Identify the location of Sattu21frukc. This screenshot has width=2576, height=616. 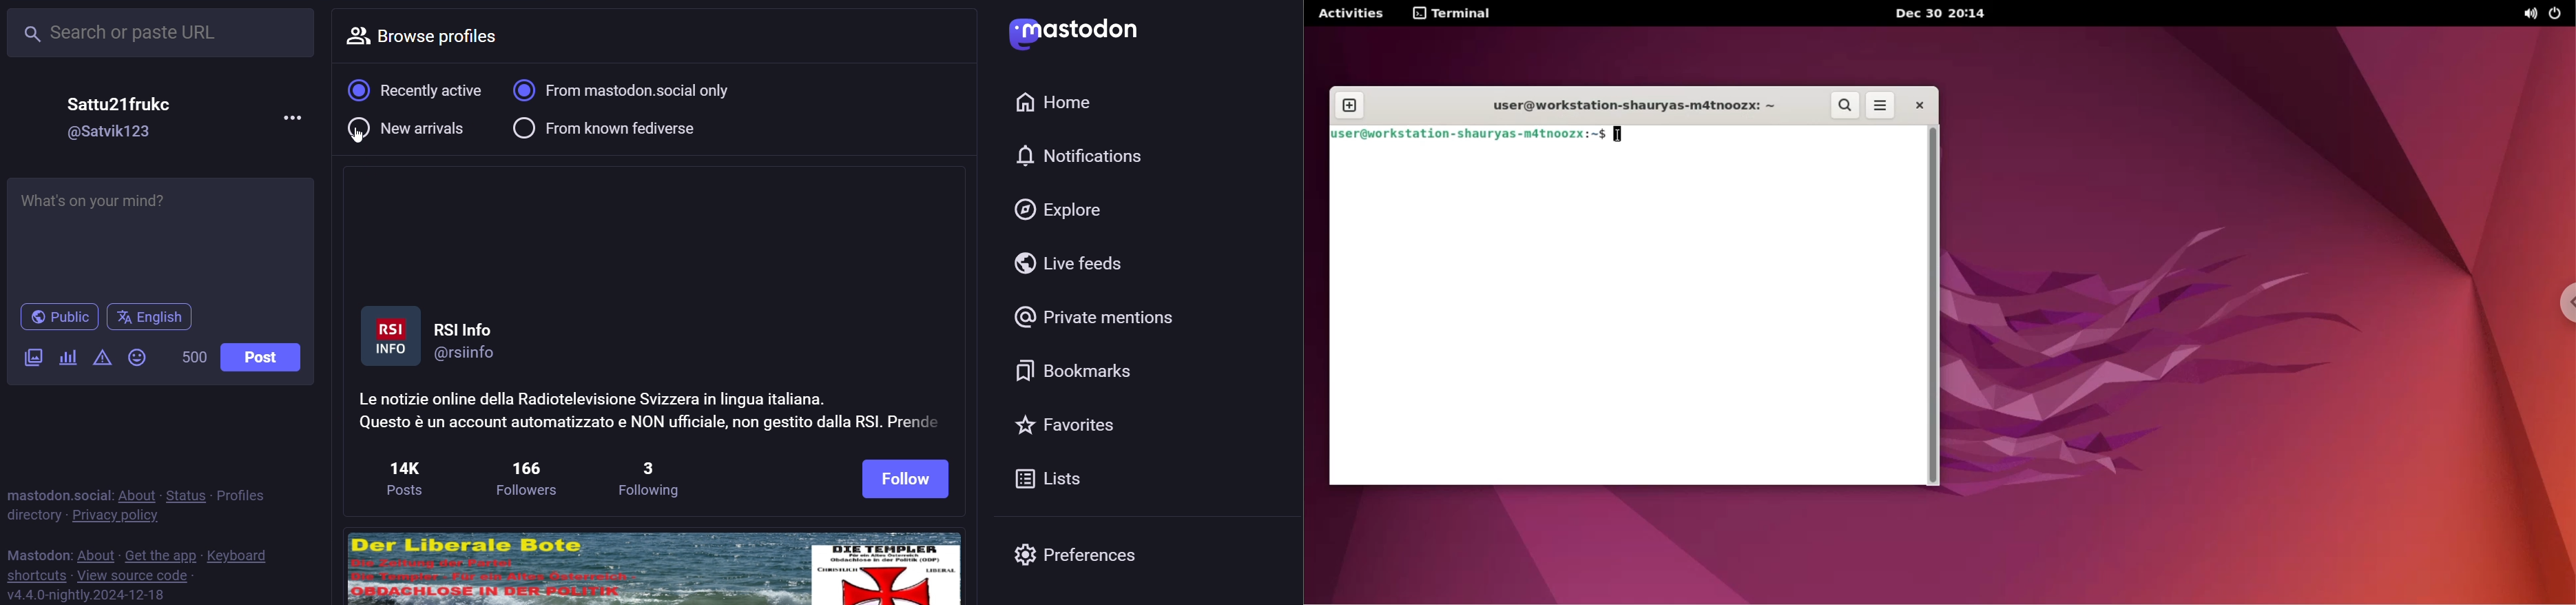
(121, 103).